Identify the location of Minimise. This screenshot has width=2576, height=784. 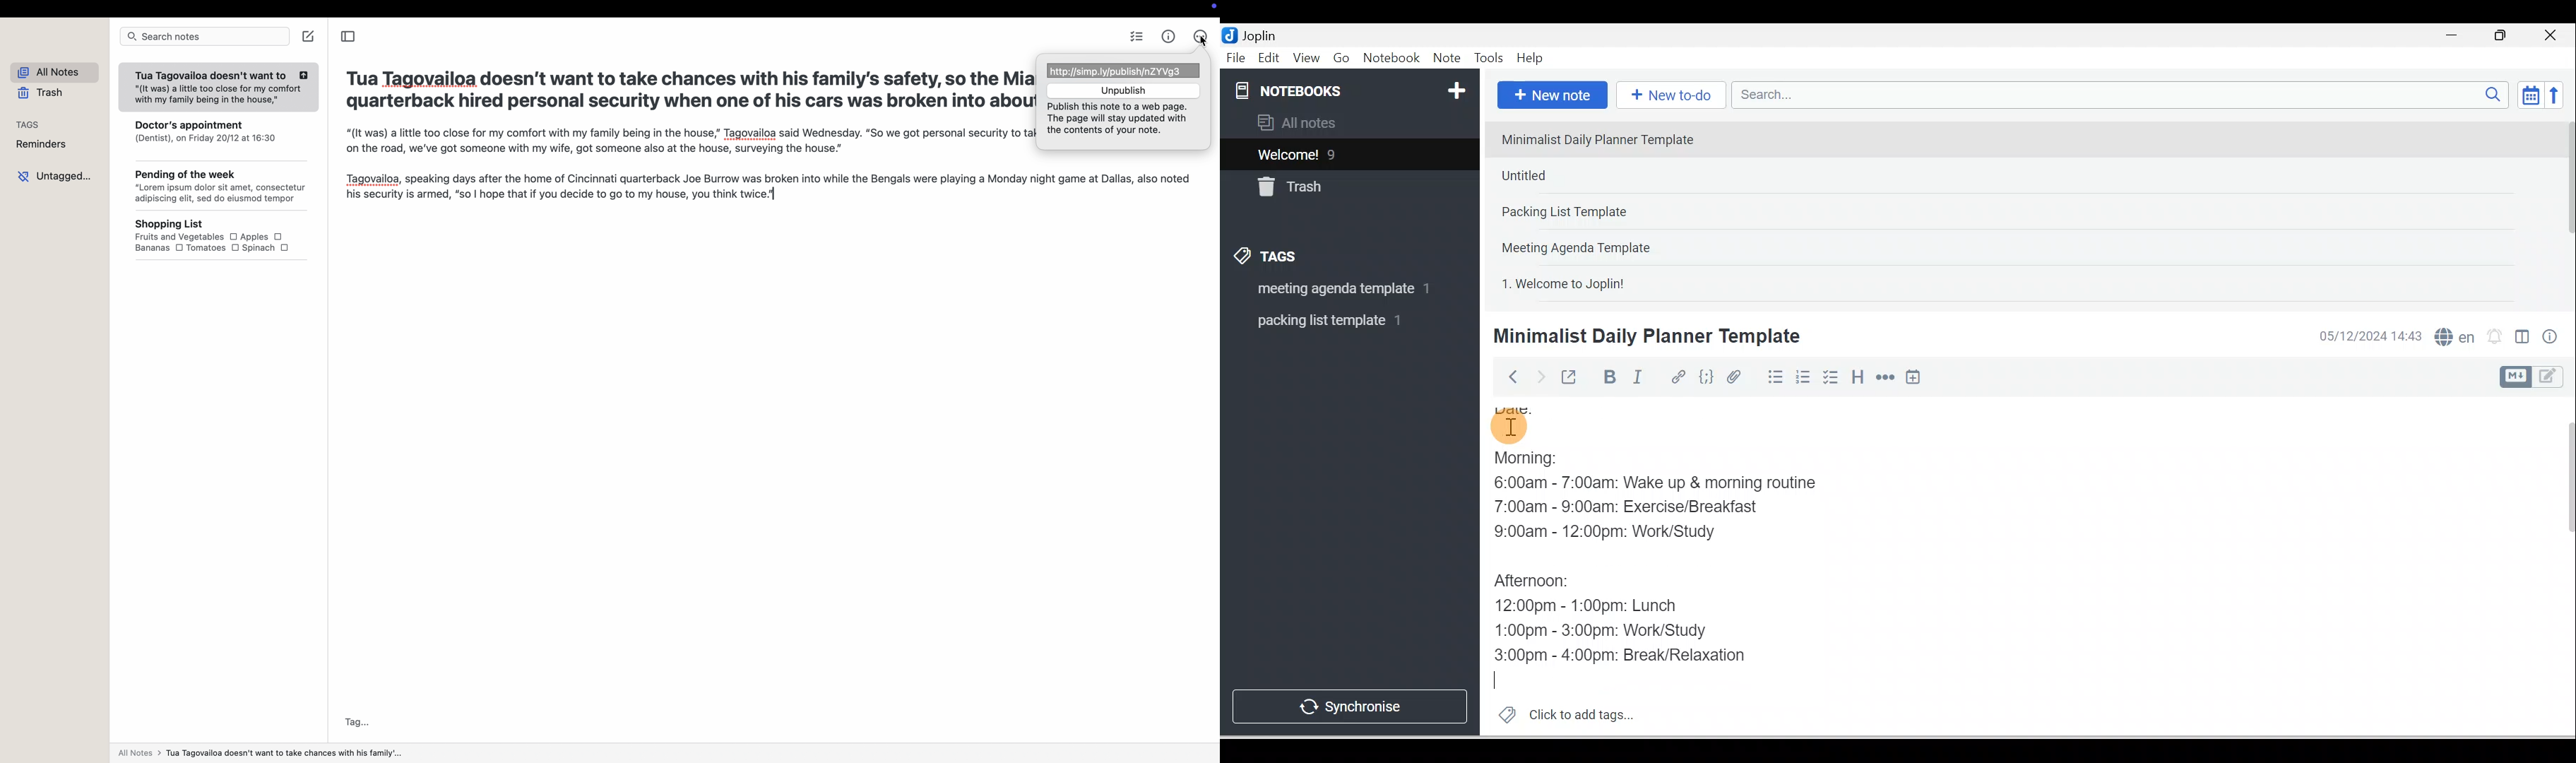
(2456, 37).